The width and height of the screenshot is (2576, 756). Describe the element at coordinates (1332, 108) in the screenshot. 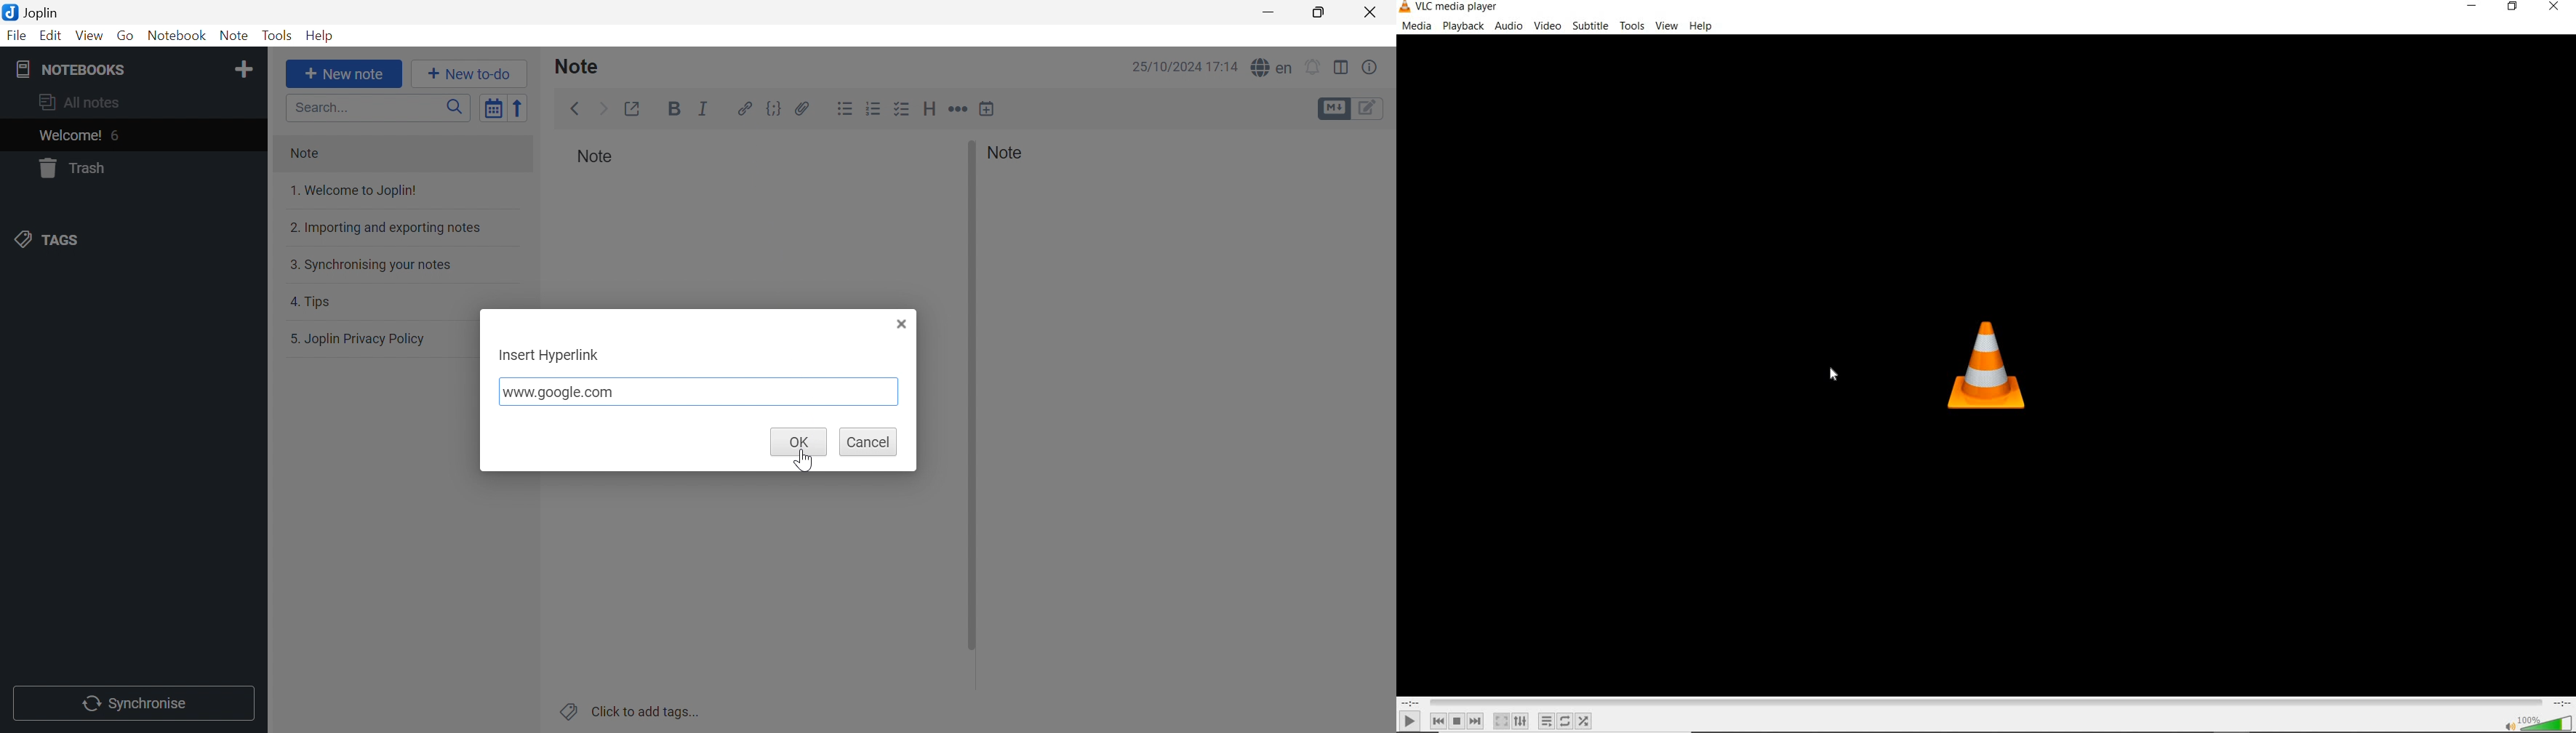

I see `Toggle editors` at that location.